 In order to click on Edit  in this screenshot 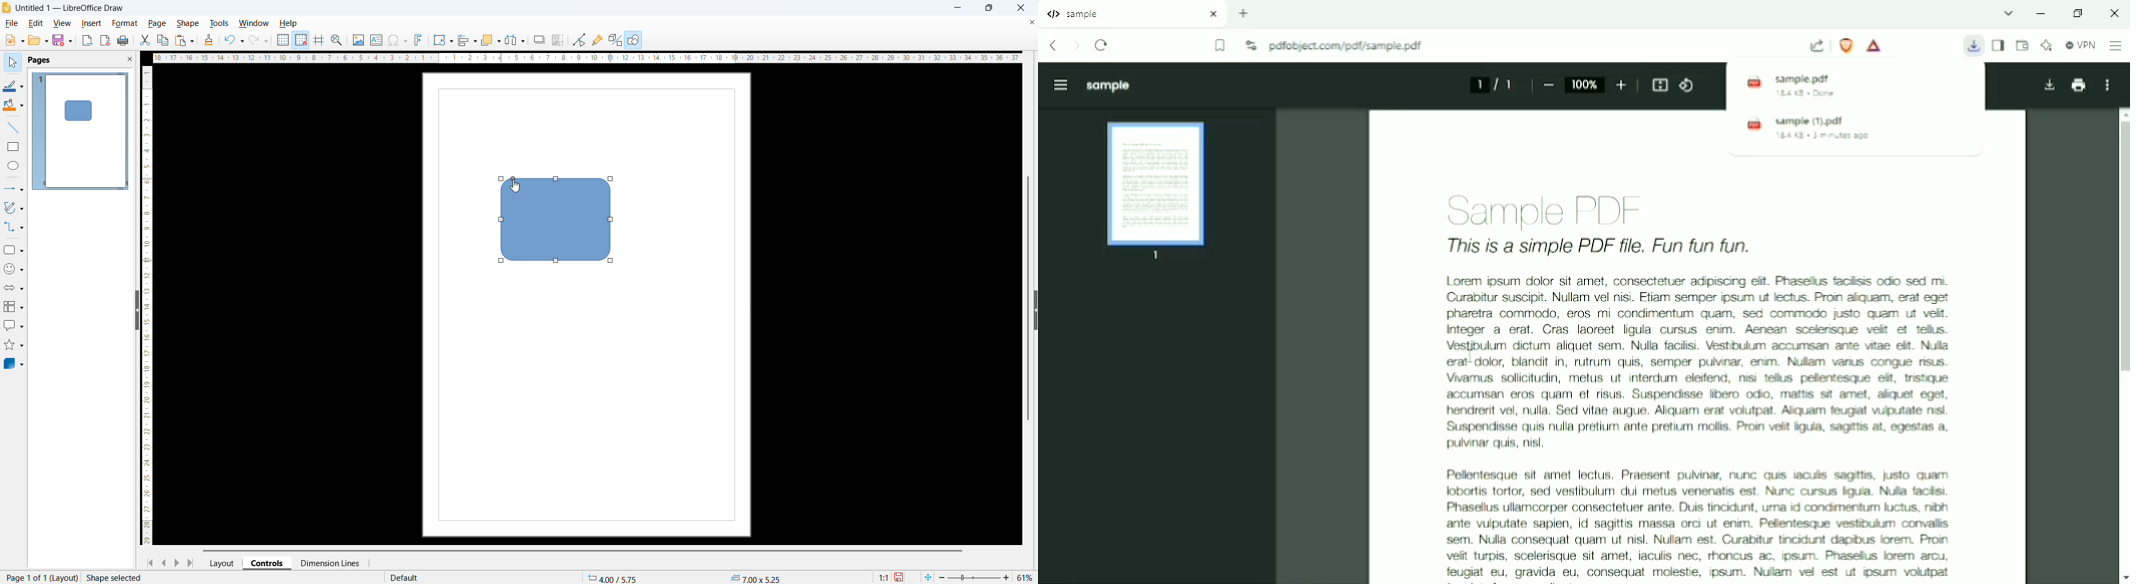, I will do `click(35, 23)`.